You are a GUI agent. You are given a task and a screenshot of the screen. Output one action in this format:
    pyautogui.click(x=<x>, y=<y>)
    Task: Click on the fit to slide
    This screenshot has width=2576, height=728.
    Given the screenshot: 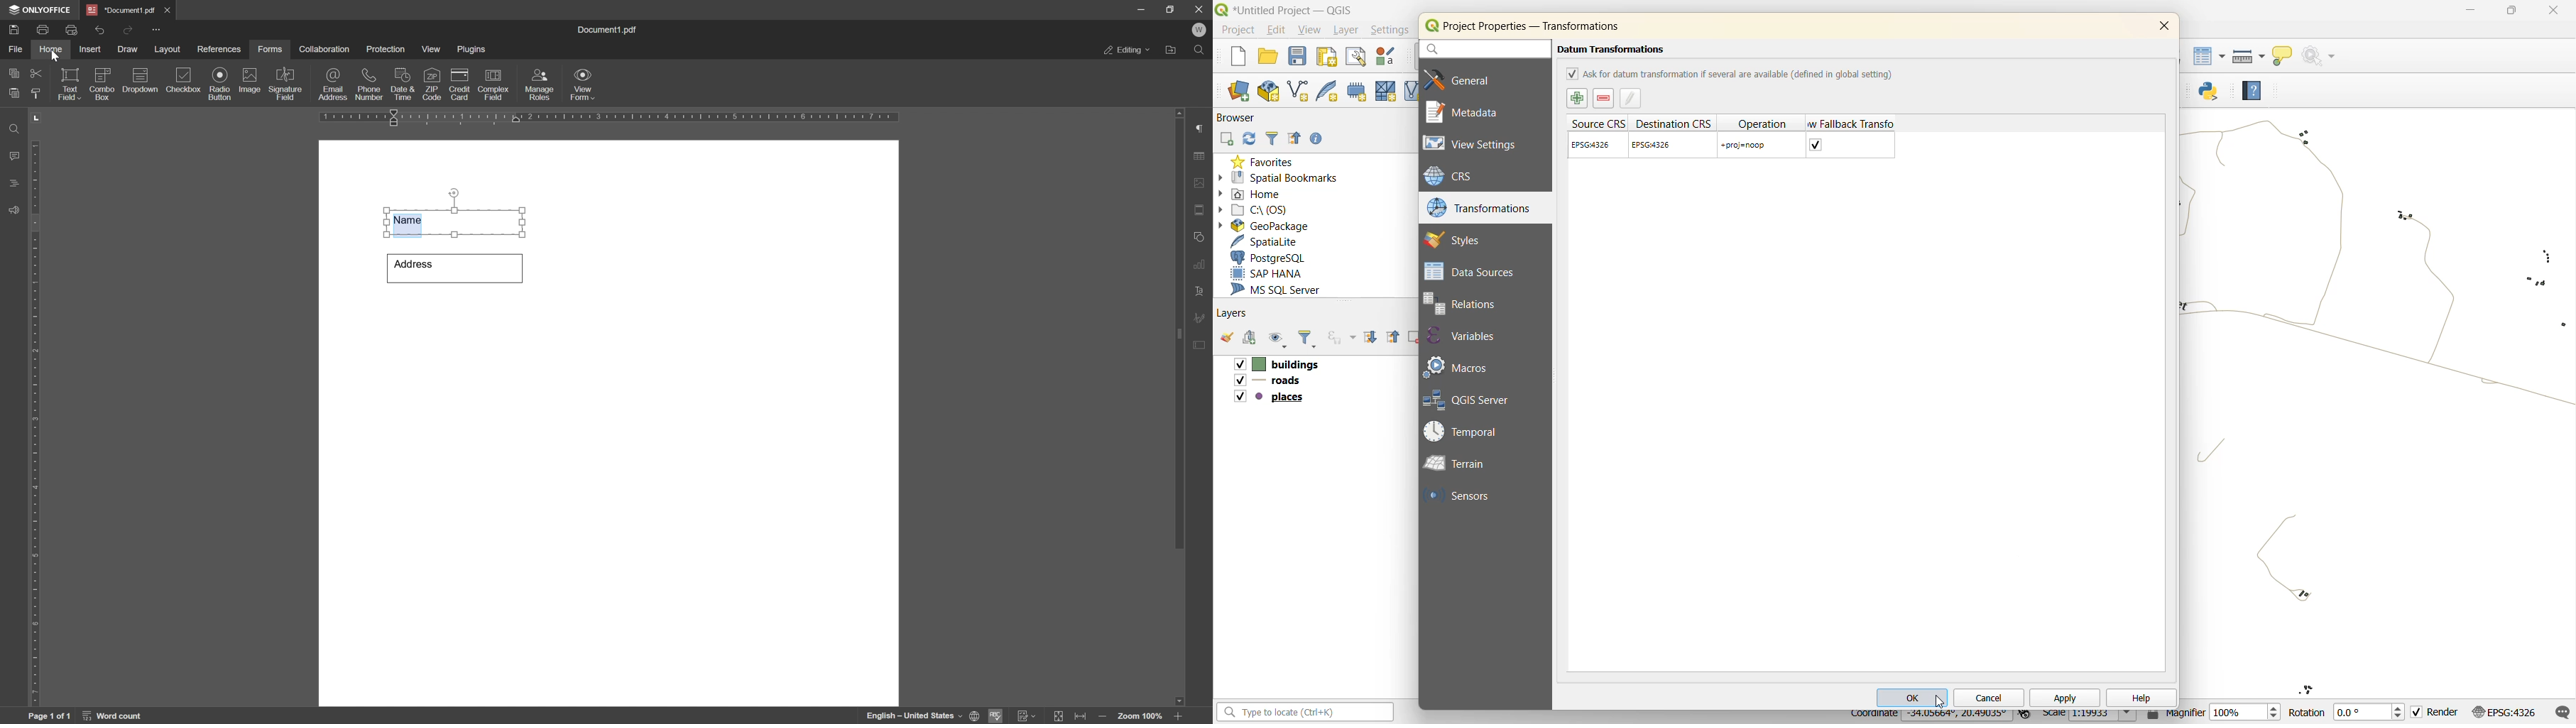 What is the action you would take?
    pyautogui.click(x=1058, y=716)
    